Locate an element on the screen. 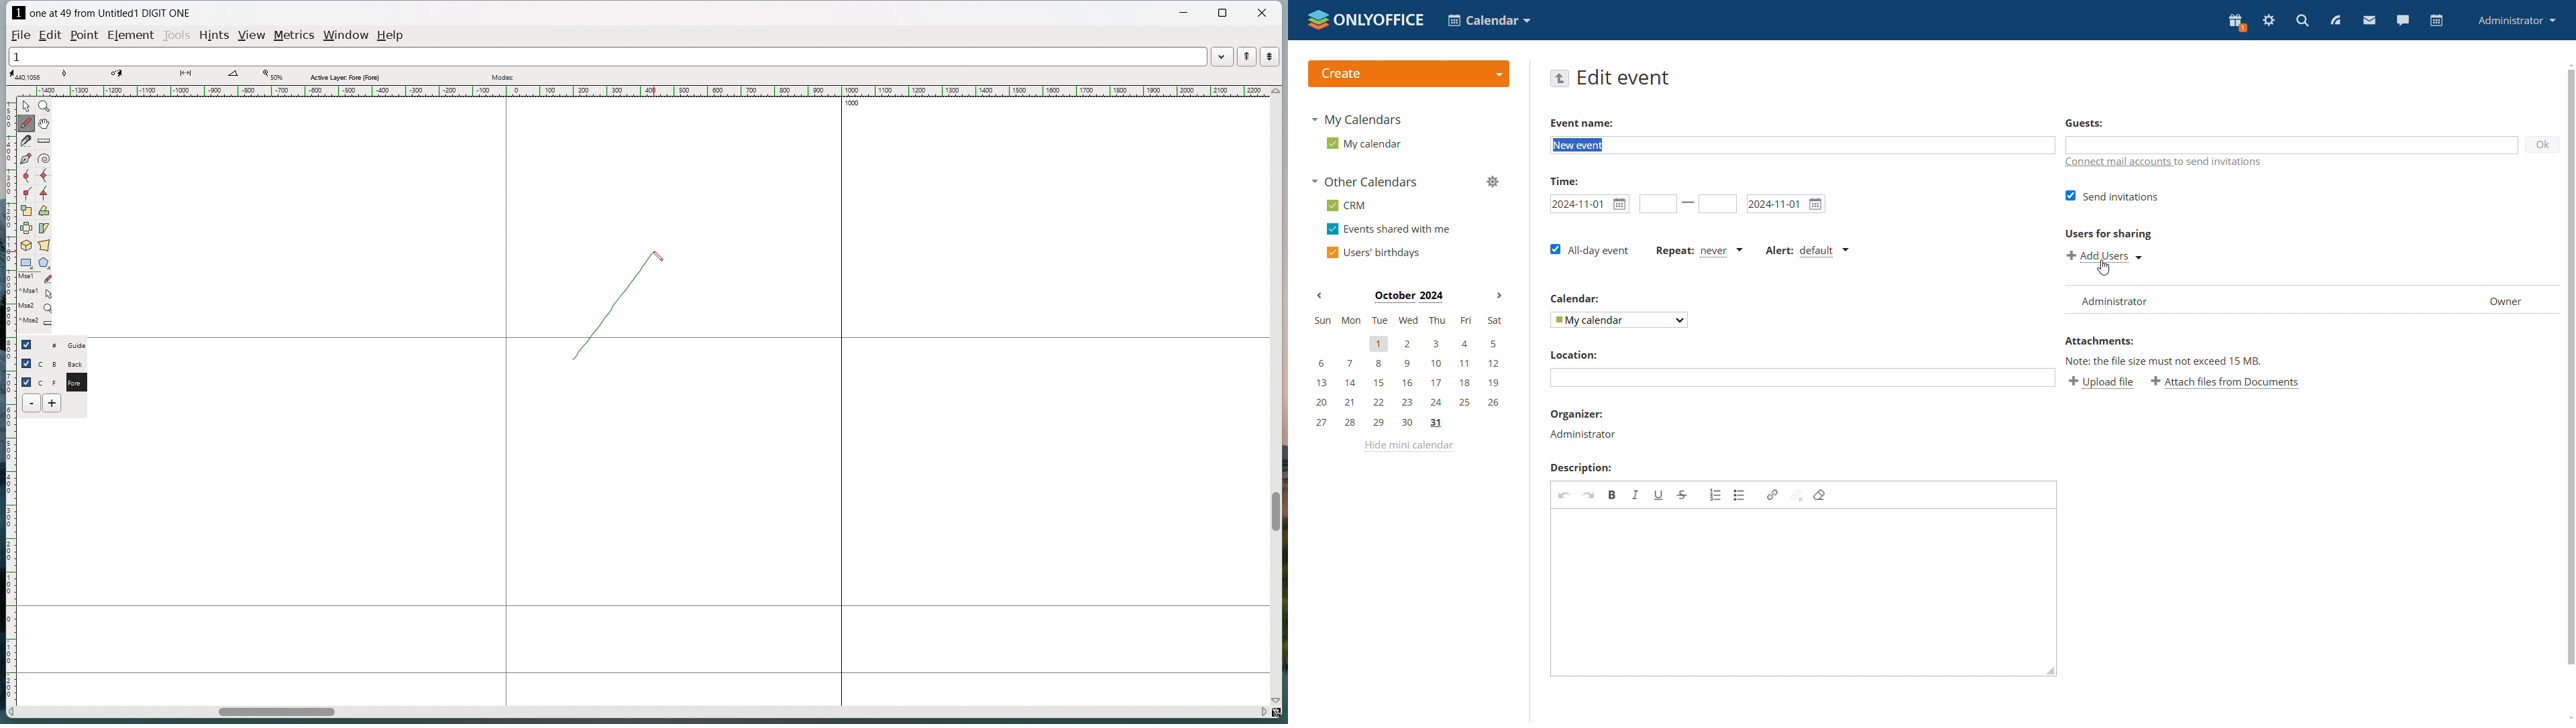 This screenshot has width=2576, height=728. file is located at coordinates (21, 34).